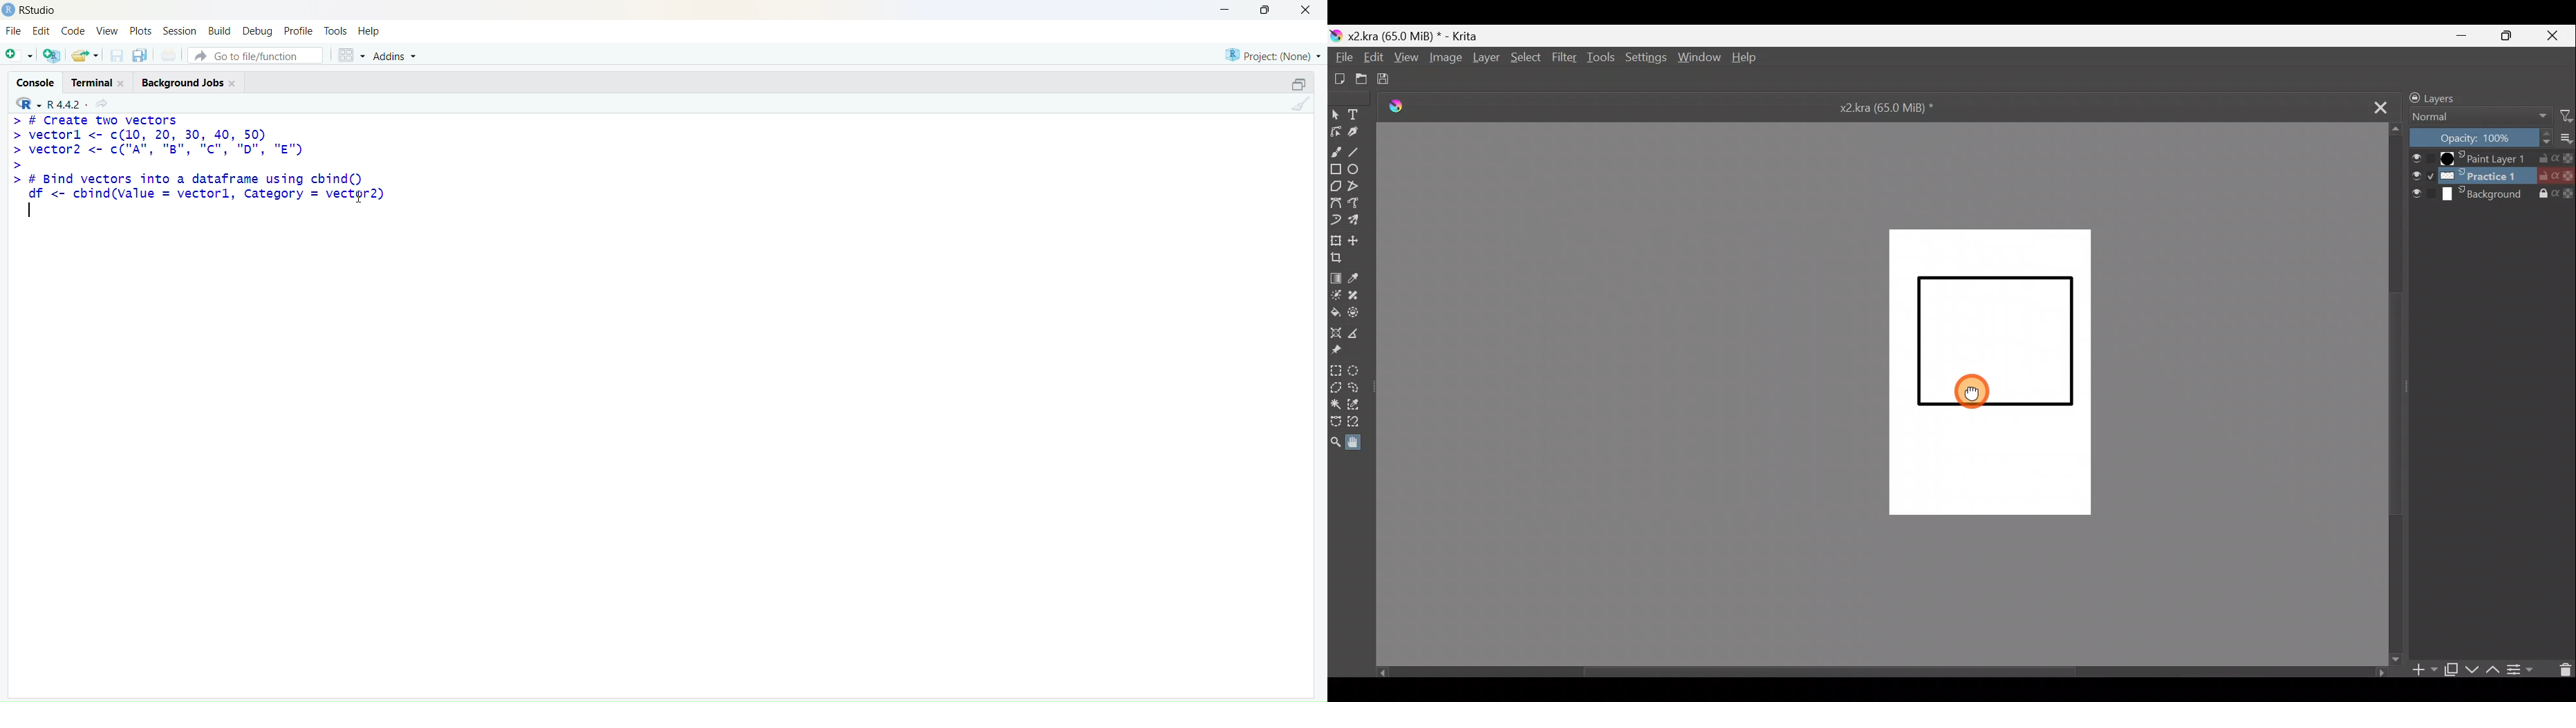 The height and width of the screenshot is (728, 2576). I want to click on Calligraphy, so click(1358, 133).